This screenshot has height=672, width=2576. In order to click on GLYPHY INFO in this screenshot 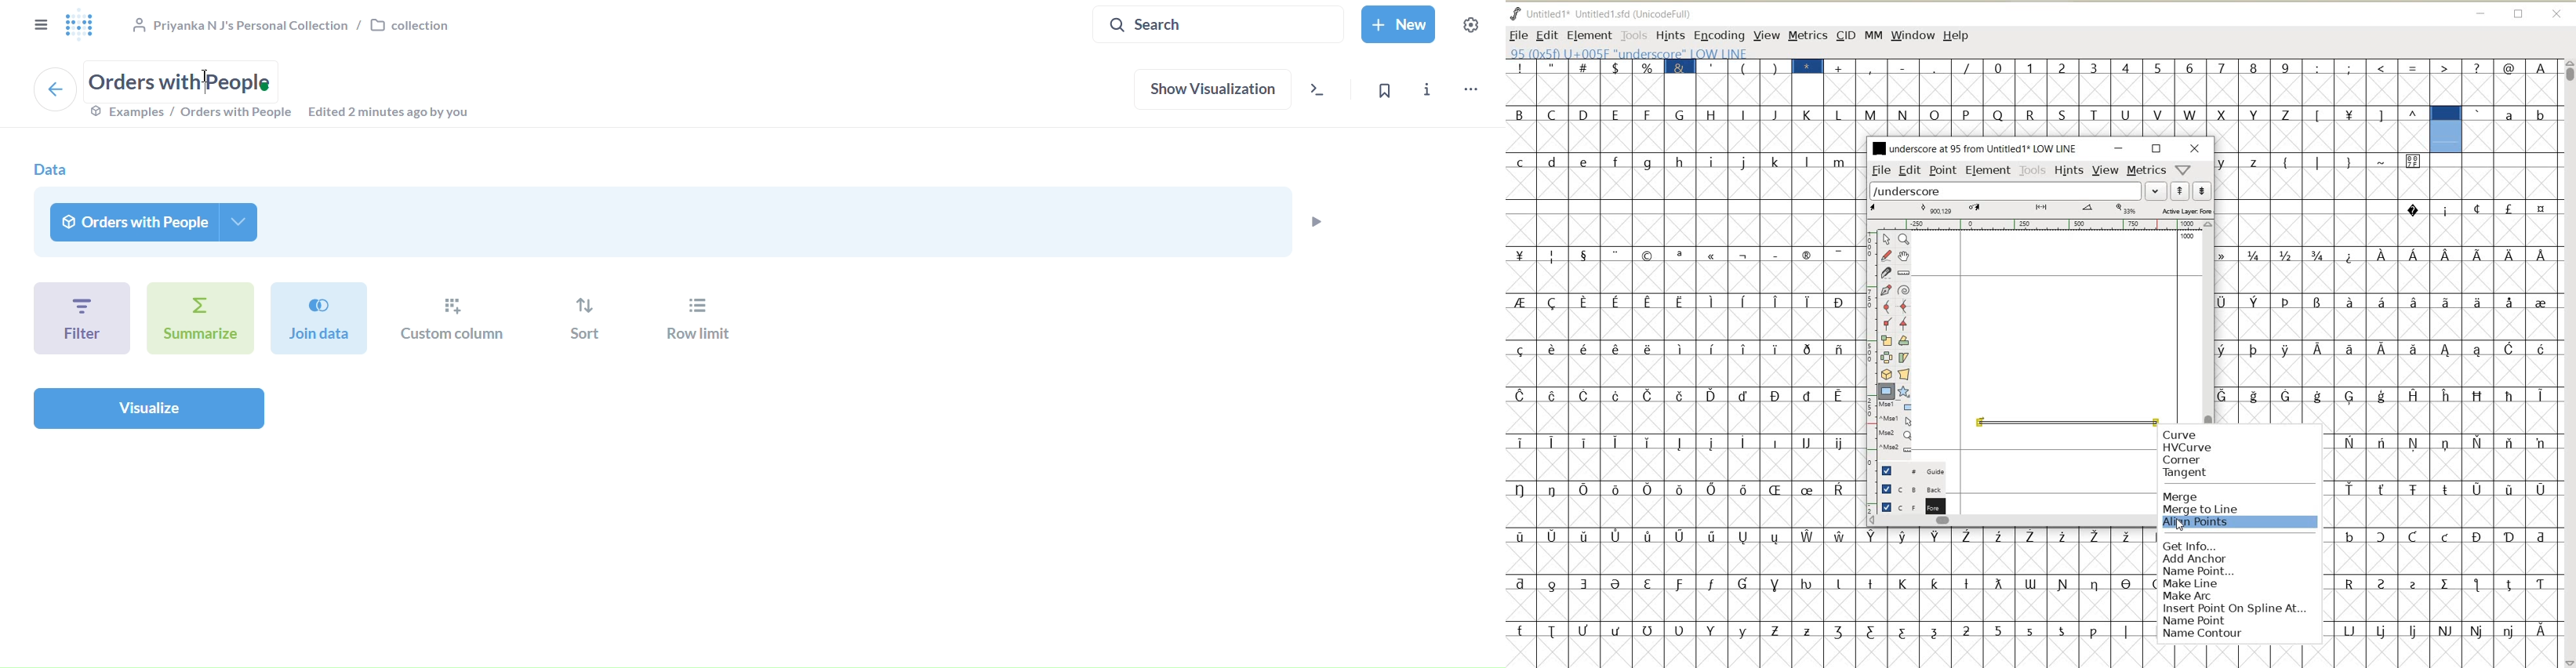, I will do `click(1709, 52)`.